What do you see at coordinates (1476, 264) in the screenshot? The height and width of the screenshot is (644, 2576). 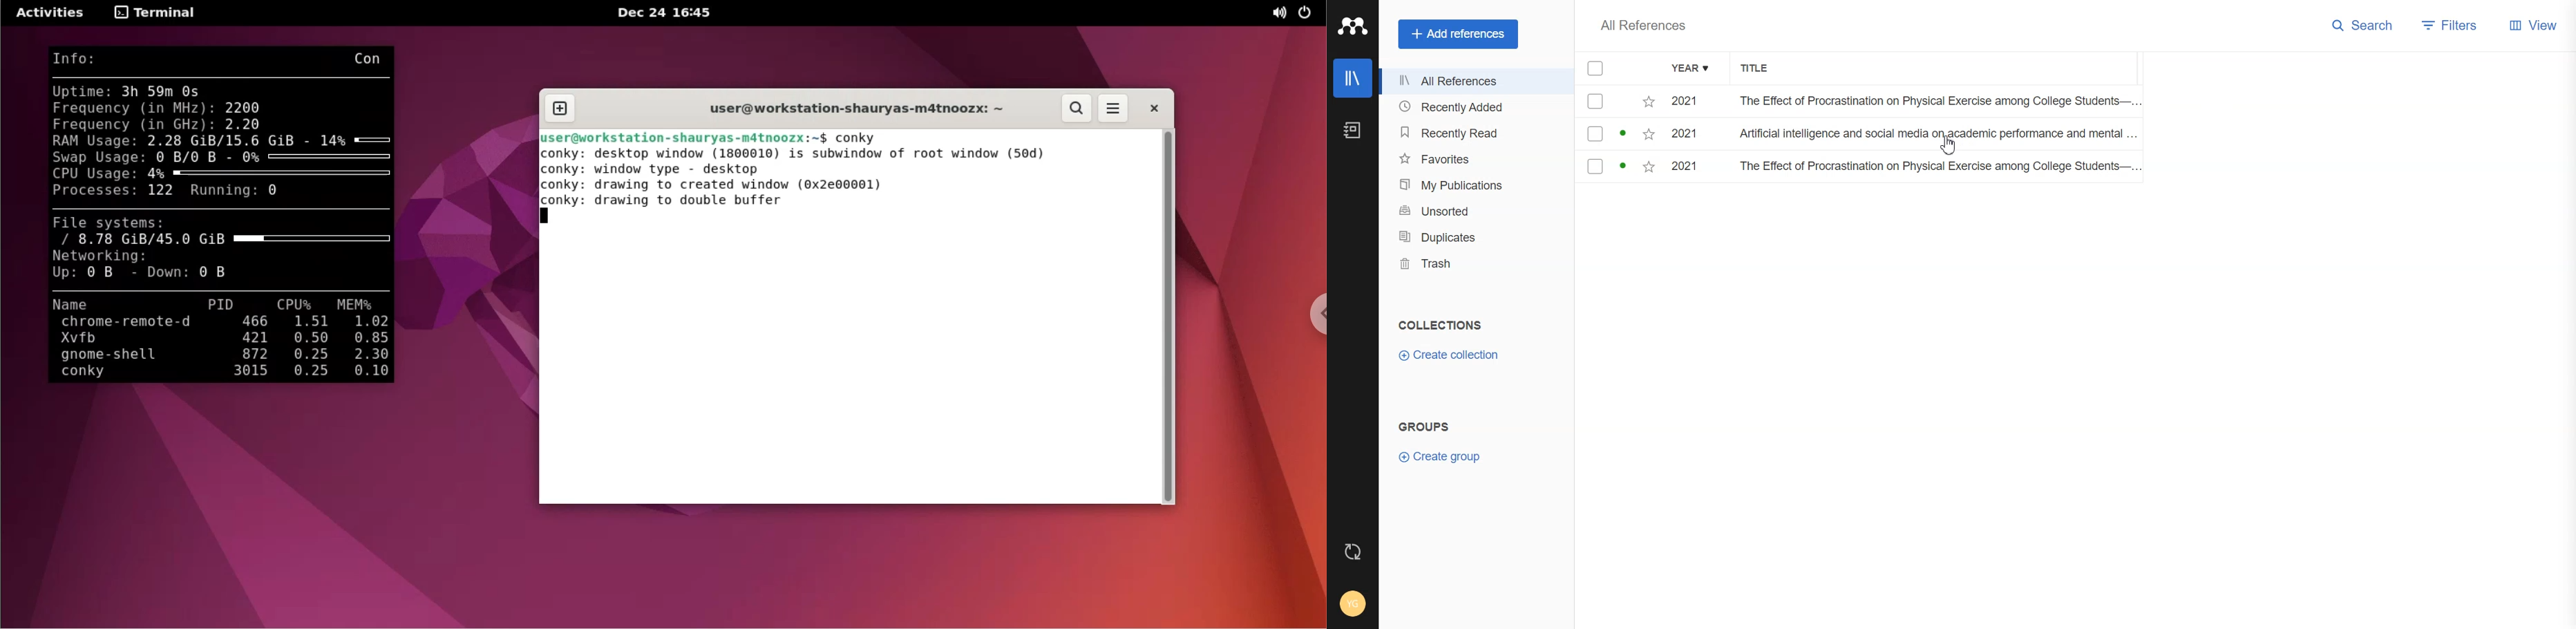 I see `Trash` at bounding box center [1476, 264].